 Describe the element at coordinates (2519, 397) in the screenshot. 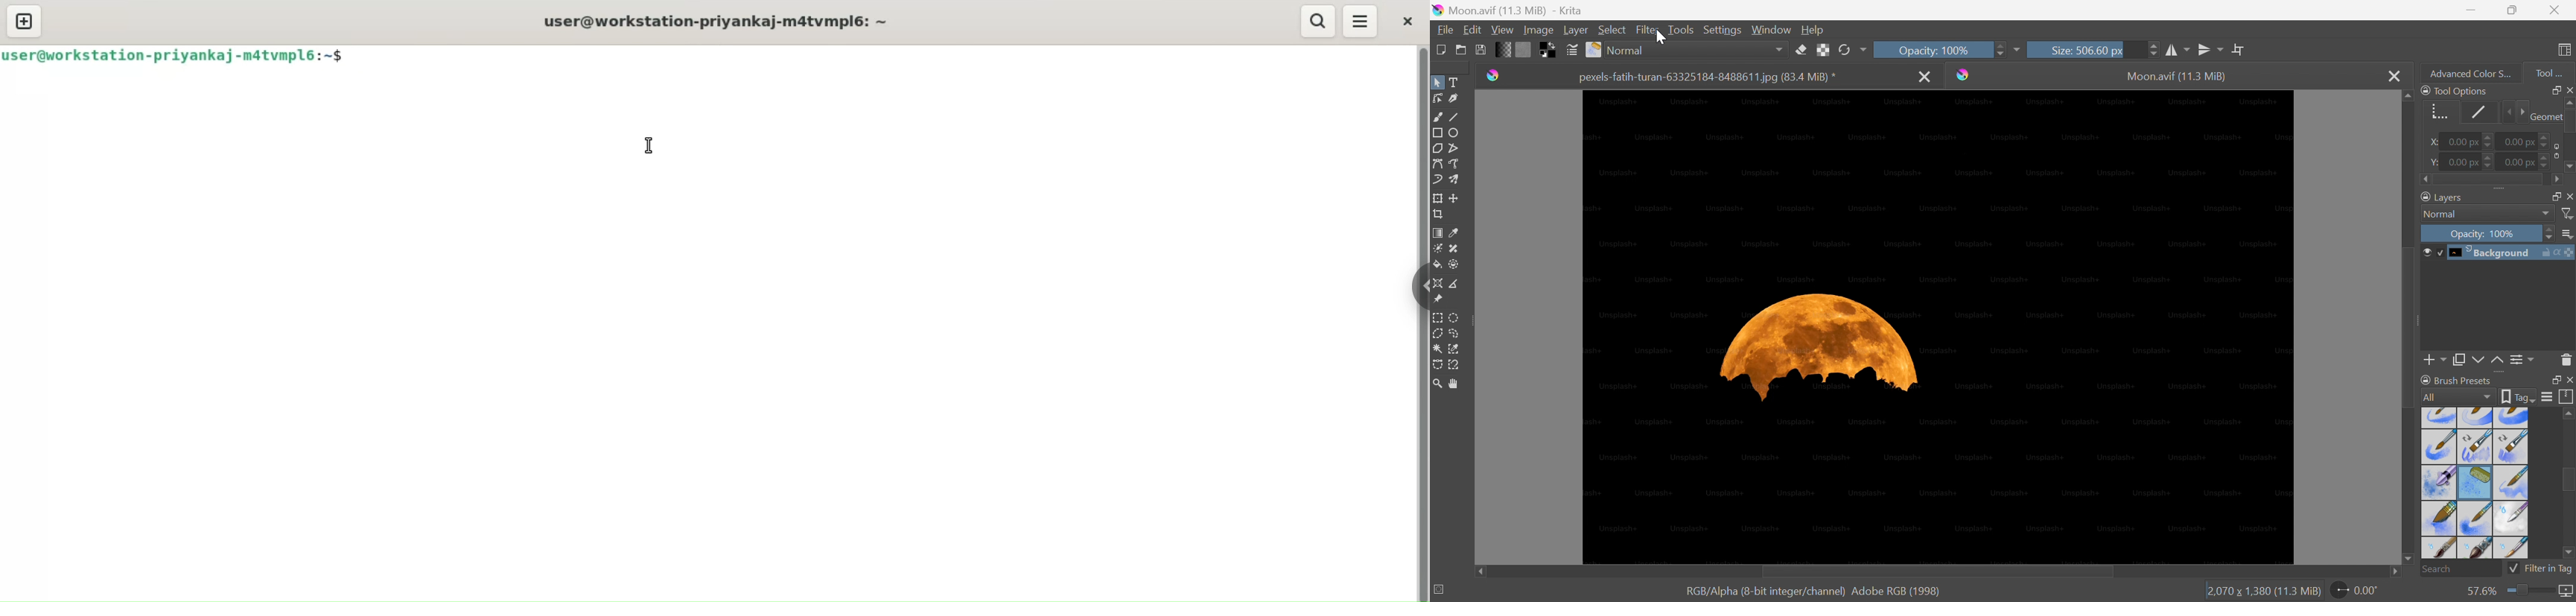

I see `tag` at that location.